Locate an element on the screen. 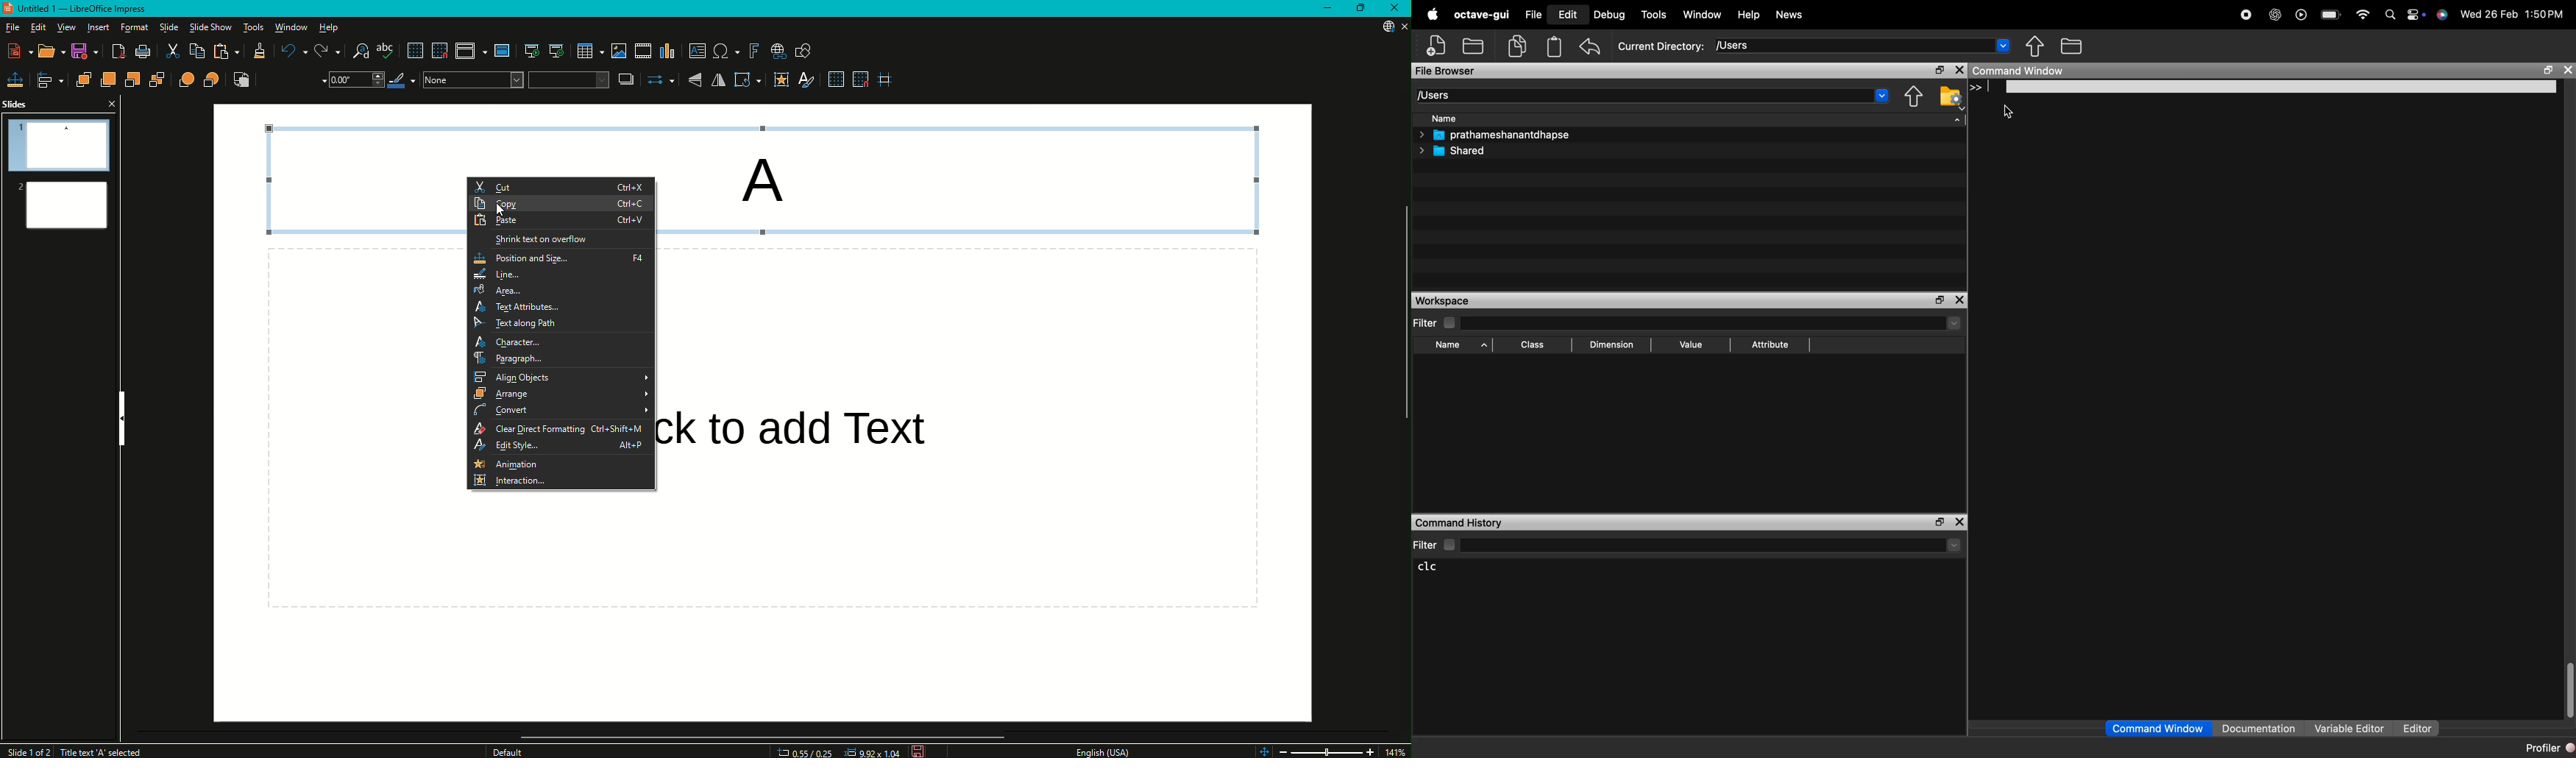 The width and height of the screenshot is (2576, 784). Send to Back is located at coordinates (159, 79).